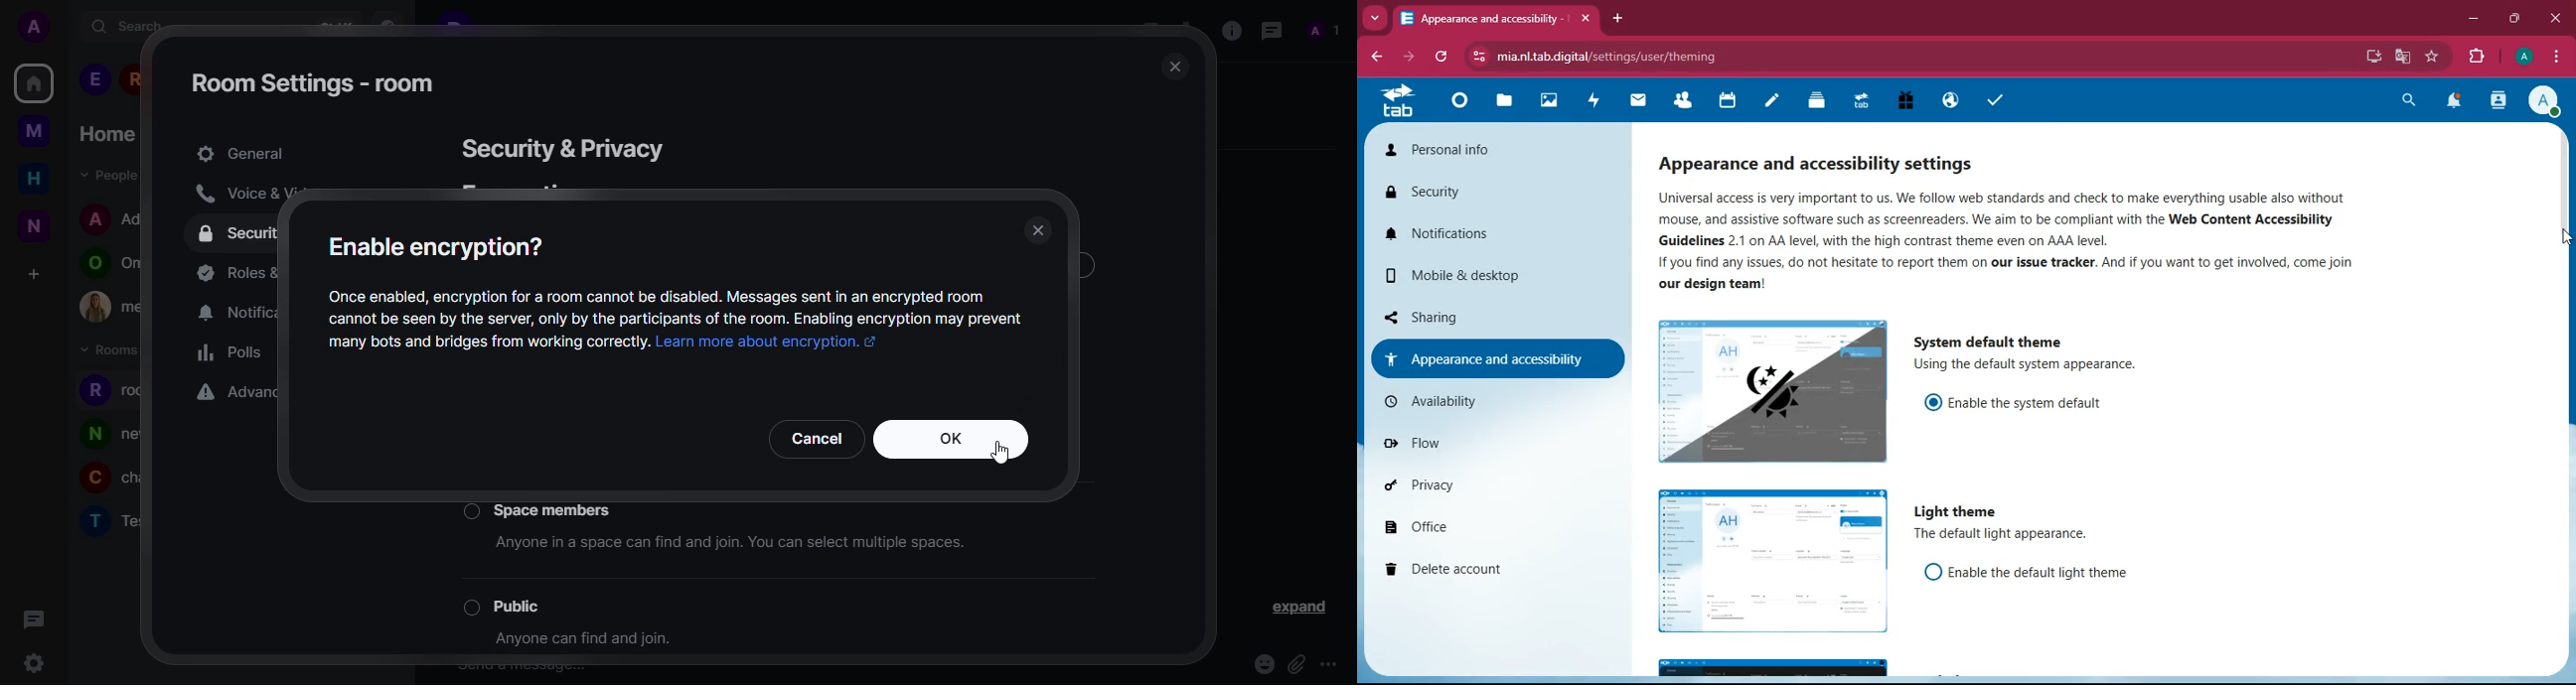 Image resolution: width=2576 pixels, height=700 pixels. What do you see at coordinates (1396, 102) in the screenshot?
I see `tab` at bounding box center [1396, 102].